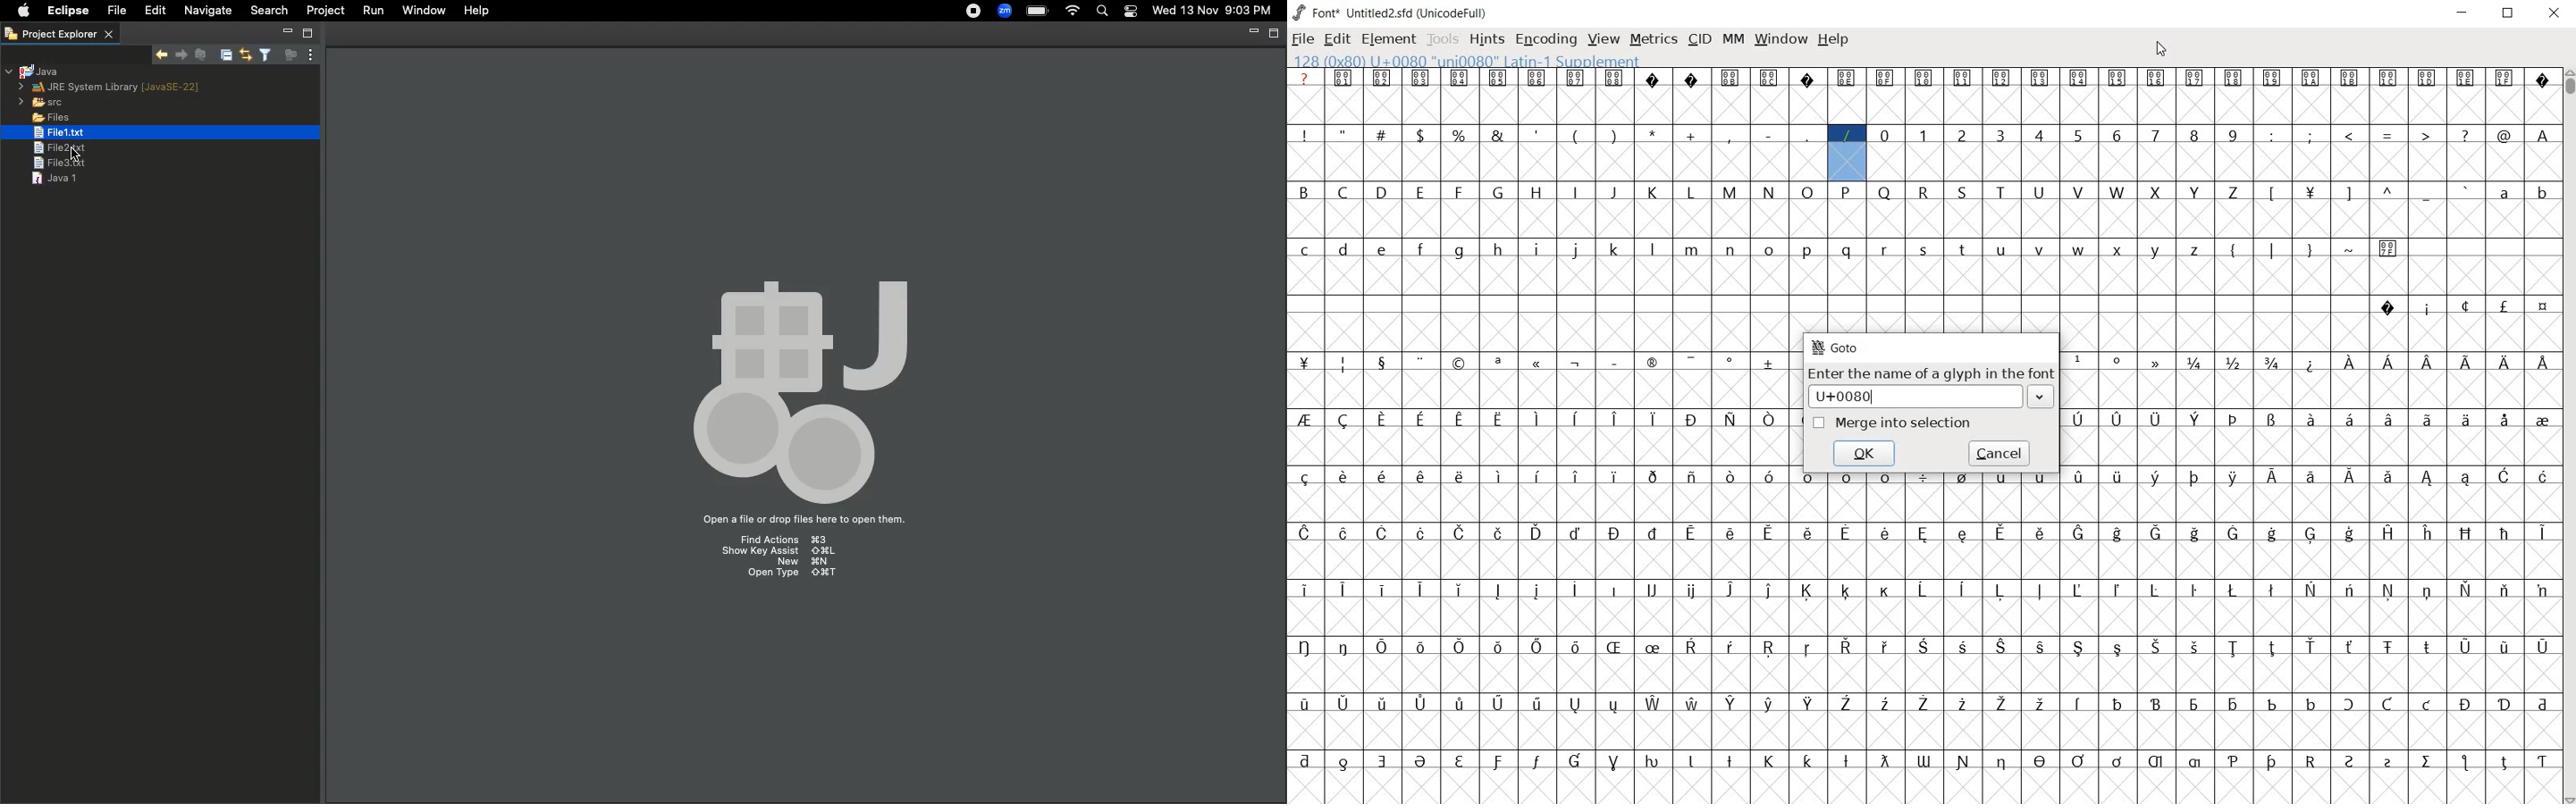  I want to click on glyph, so click(2232, 193).